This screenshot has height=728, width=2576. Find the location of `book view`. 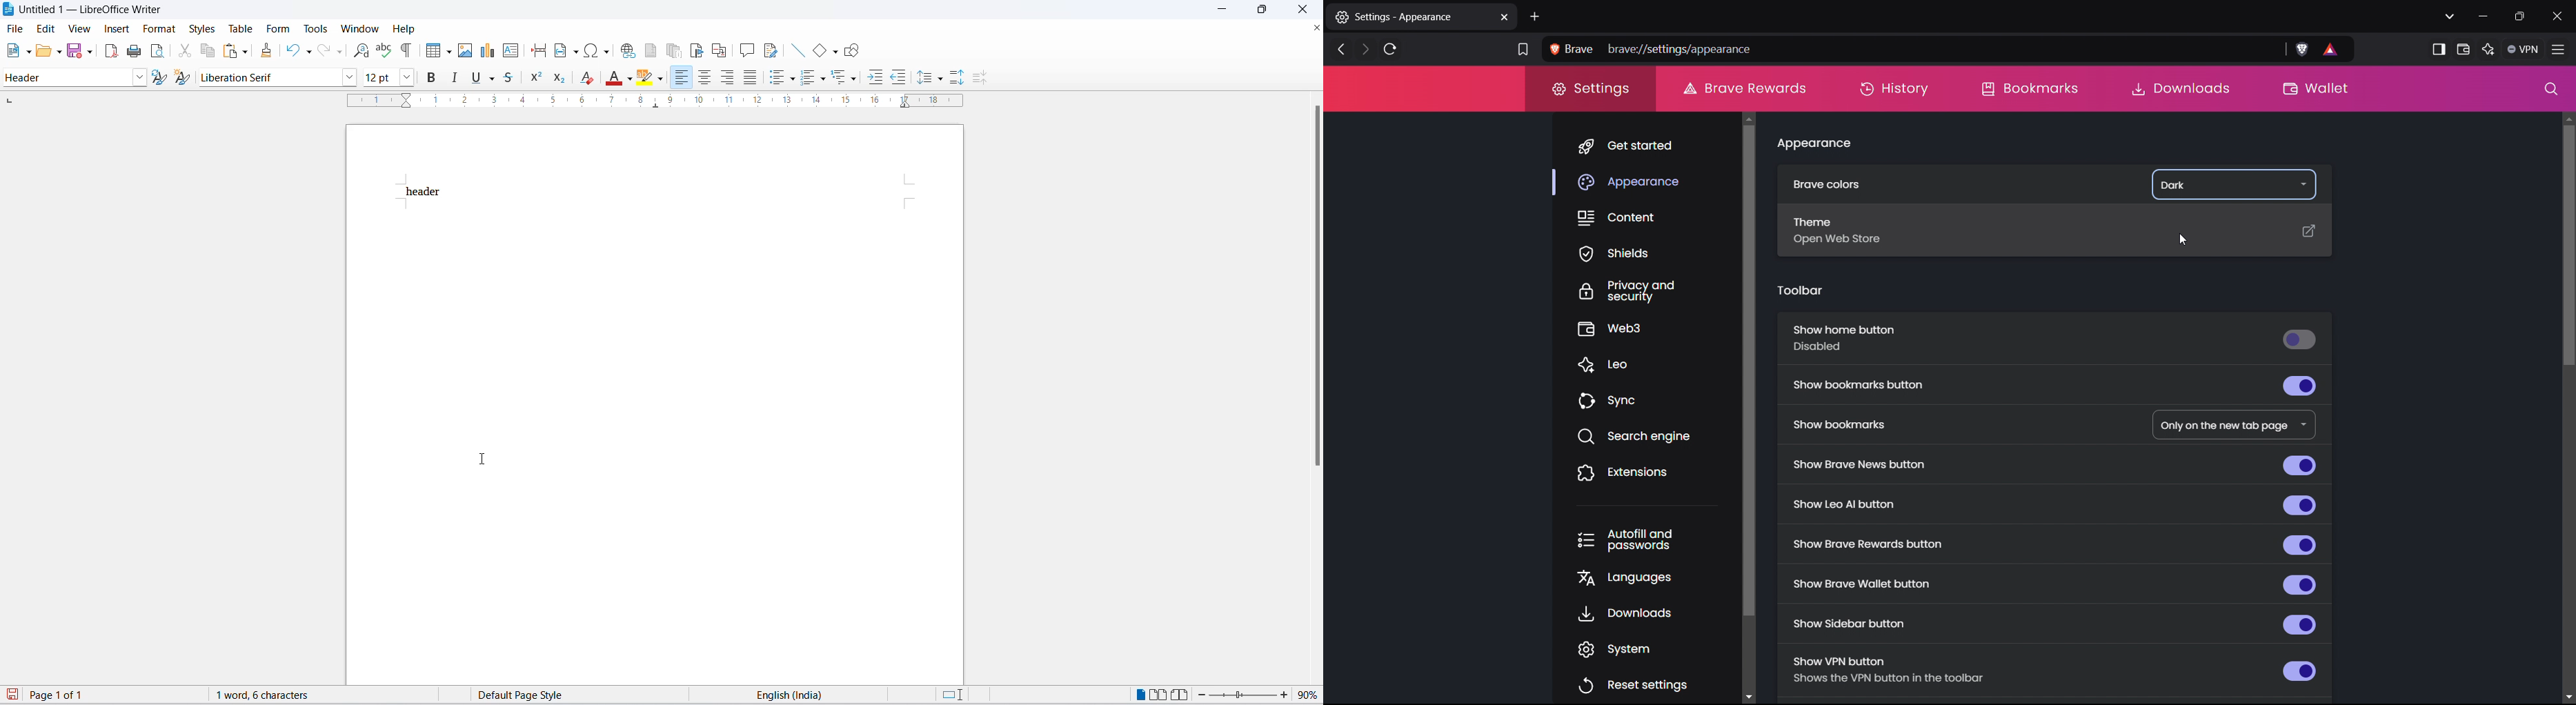

book view is located at coordinates (1178, 695).